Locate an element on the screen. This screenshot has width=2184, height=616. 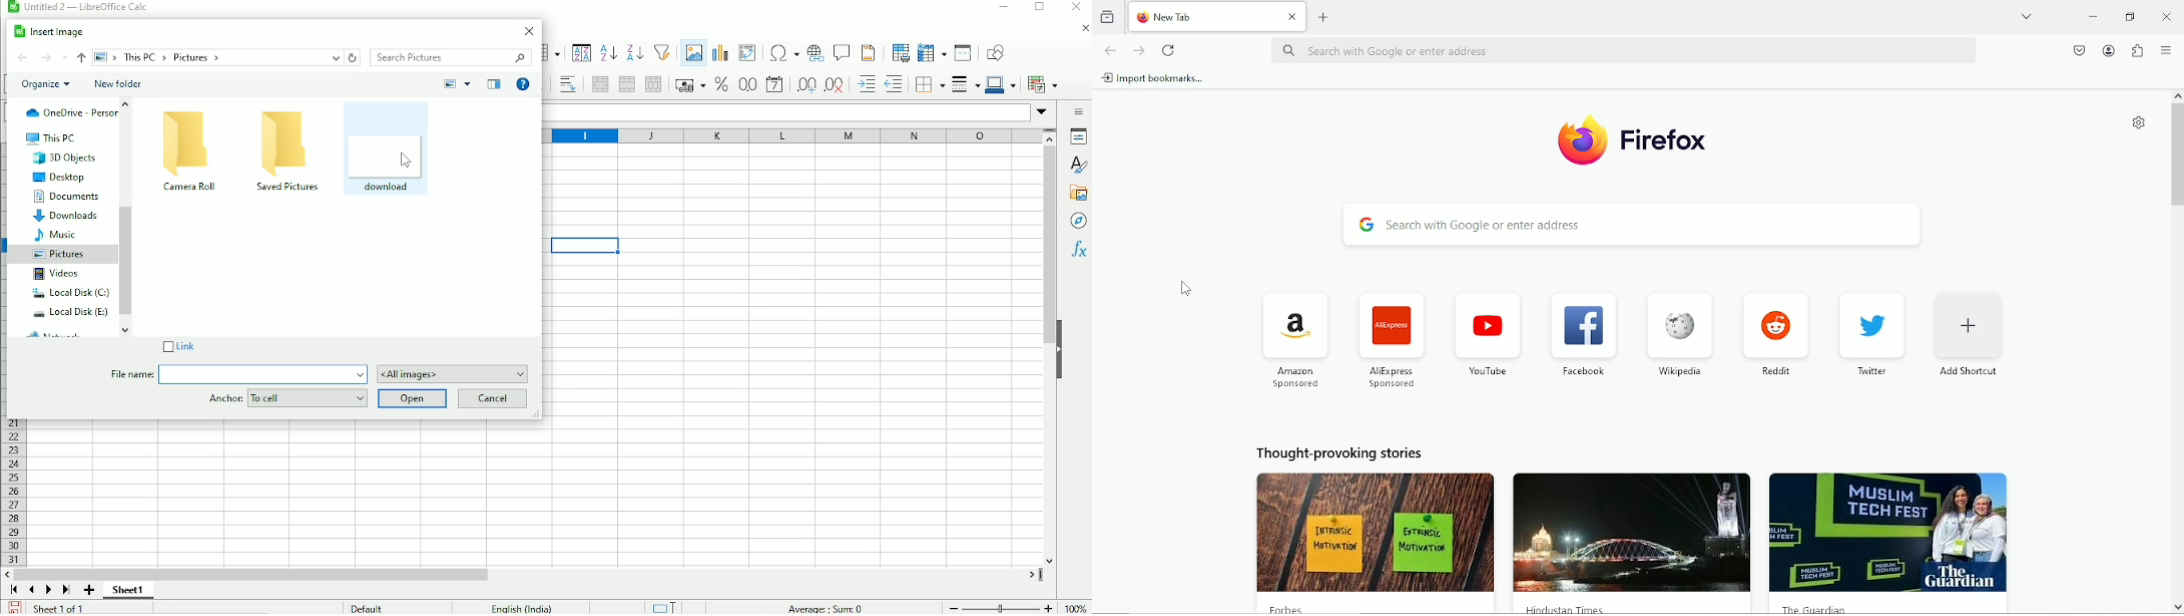
Open is located at coordinates (412, 399).